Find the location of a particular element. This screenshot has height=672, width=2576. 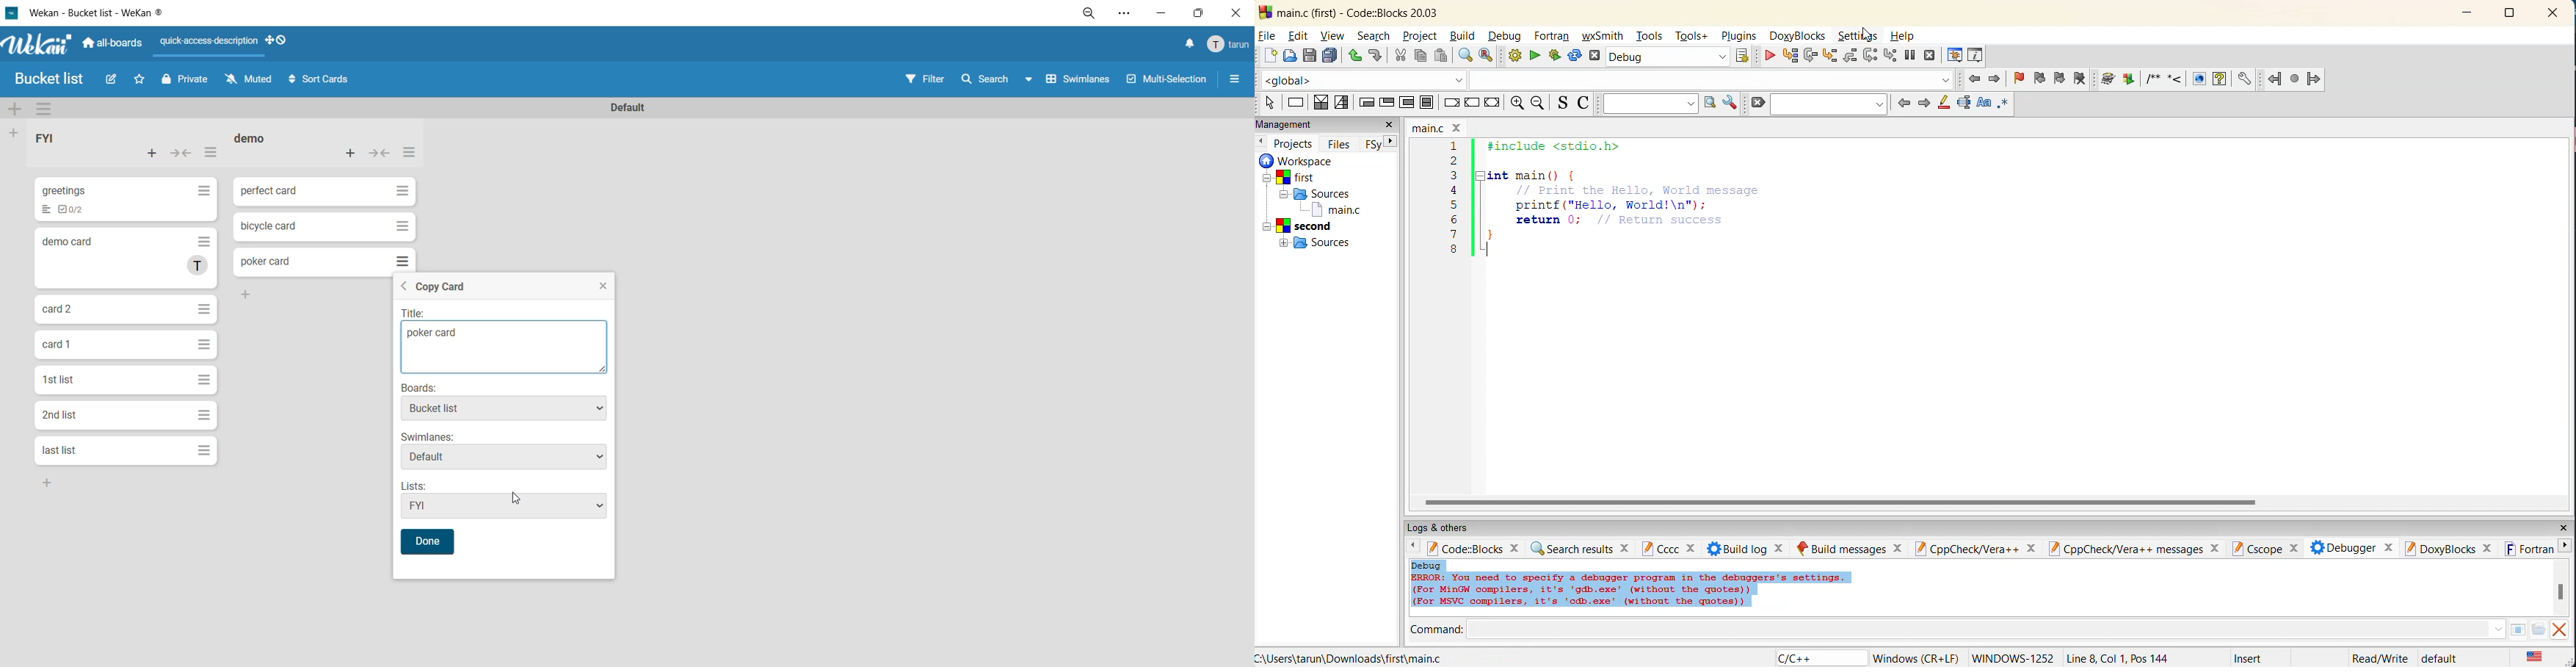

notifications is located at coordinates (1186, 44).